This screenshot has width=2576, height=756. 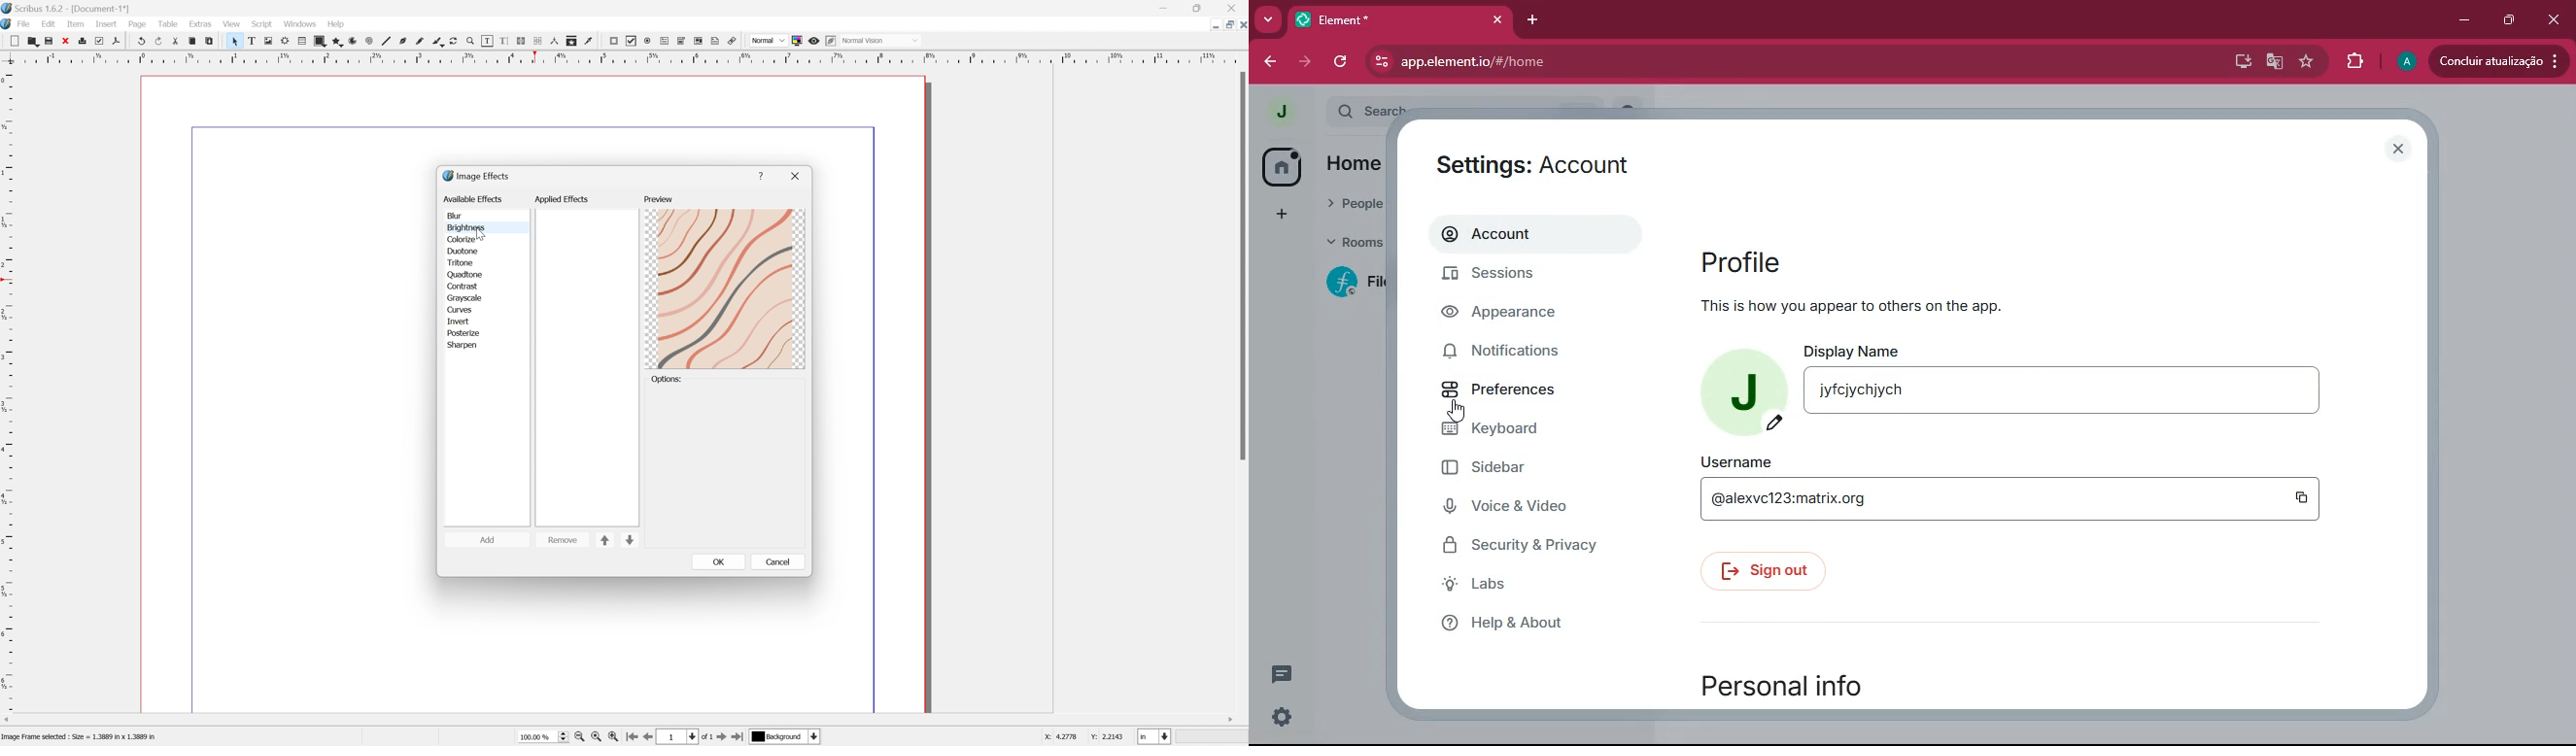 I want to click on Script, so click(x=262, y=24).